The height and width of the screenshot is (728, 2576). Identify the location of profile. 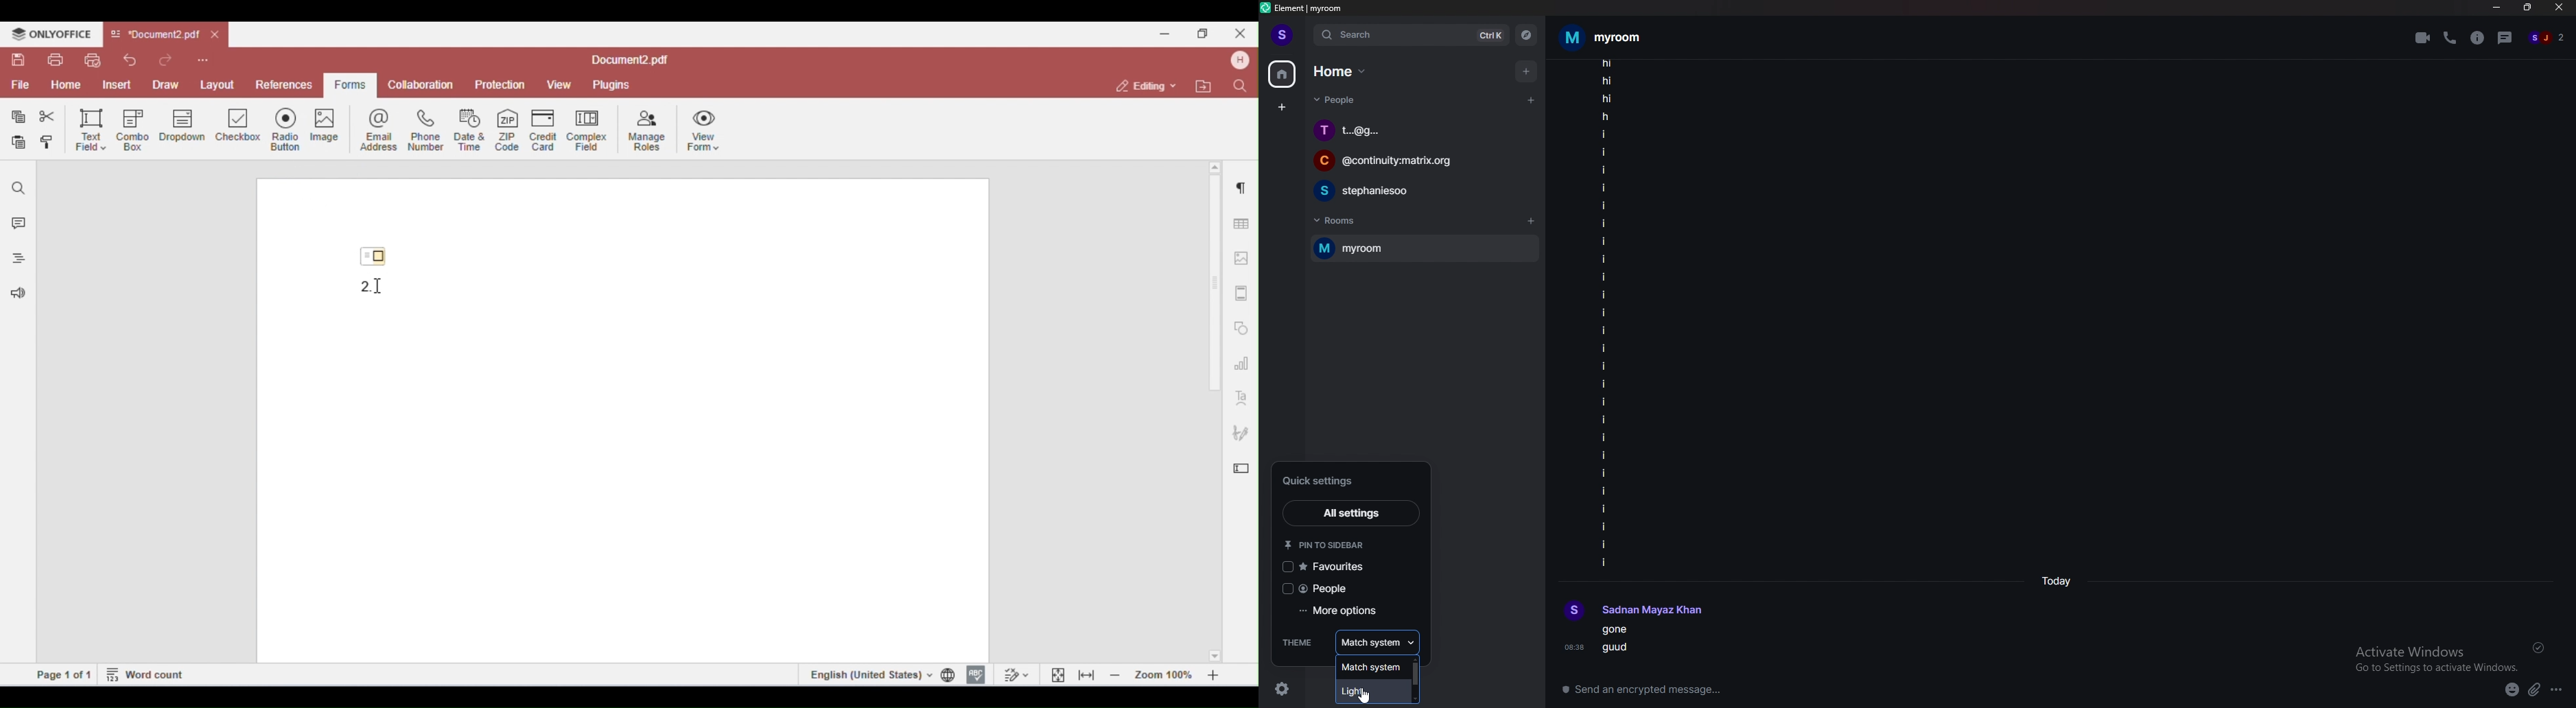
(1635, 611).